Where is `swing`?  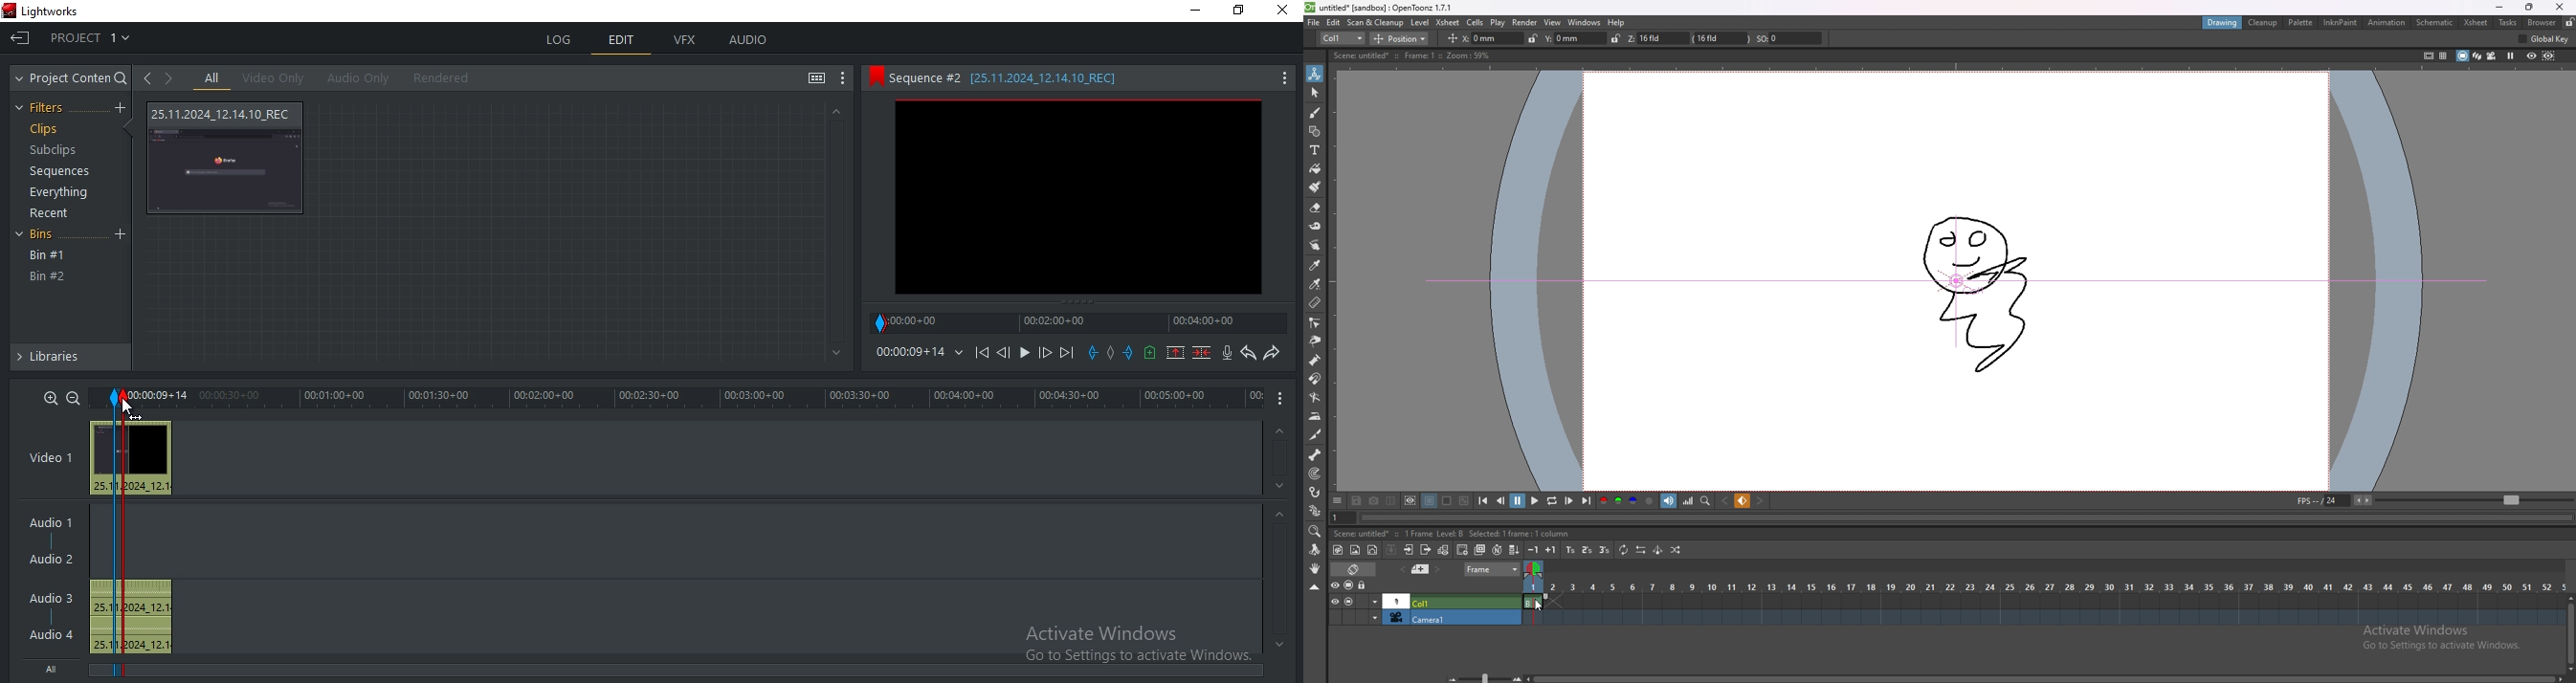
swing is located at coordinates (1658, 550).